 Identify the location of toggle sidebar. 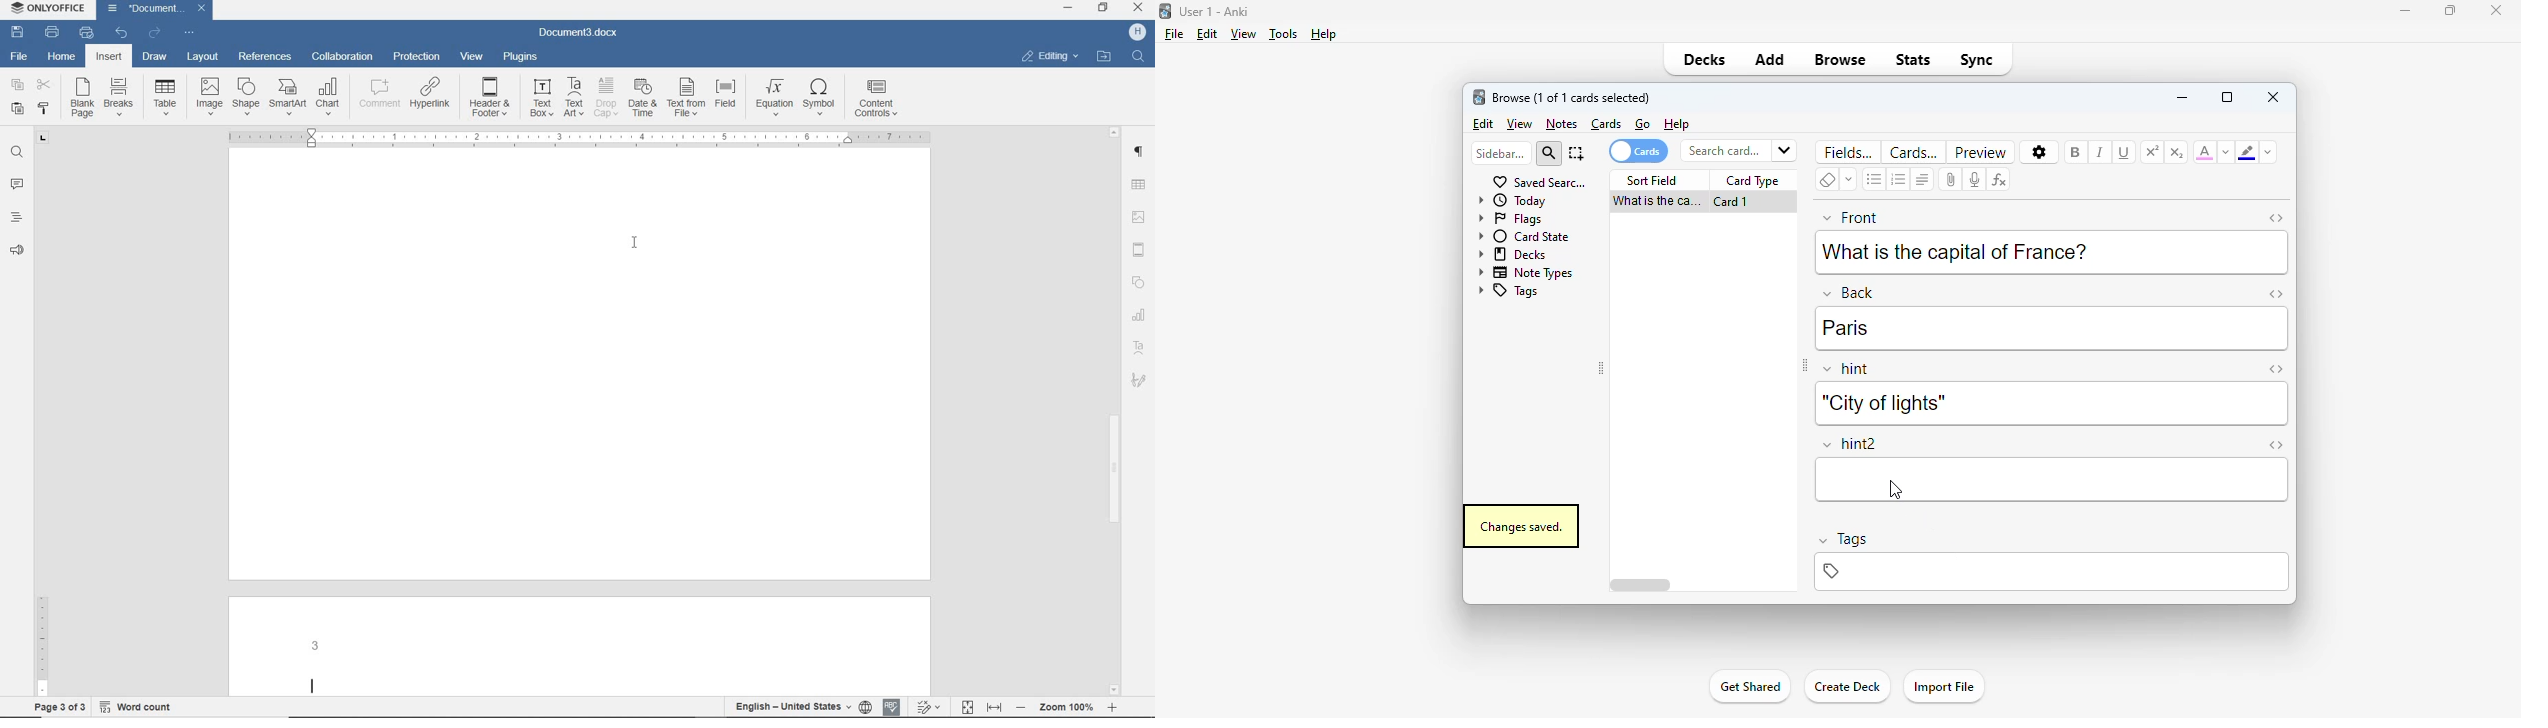
(1602, 369).